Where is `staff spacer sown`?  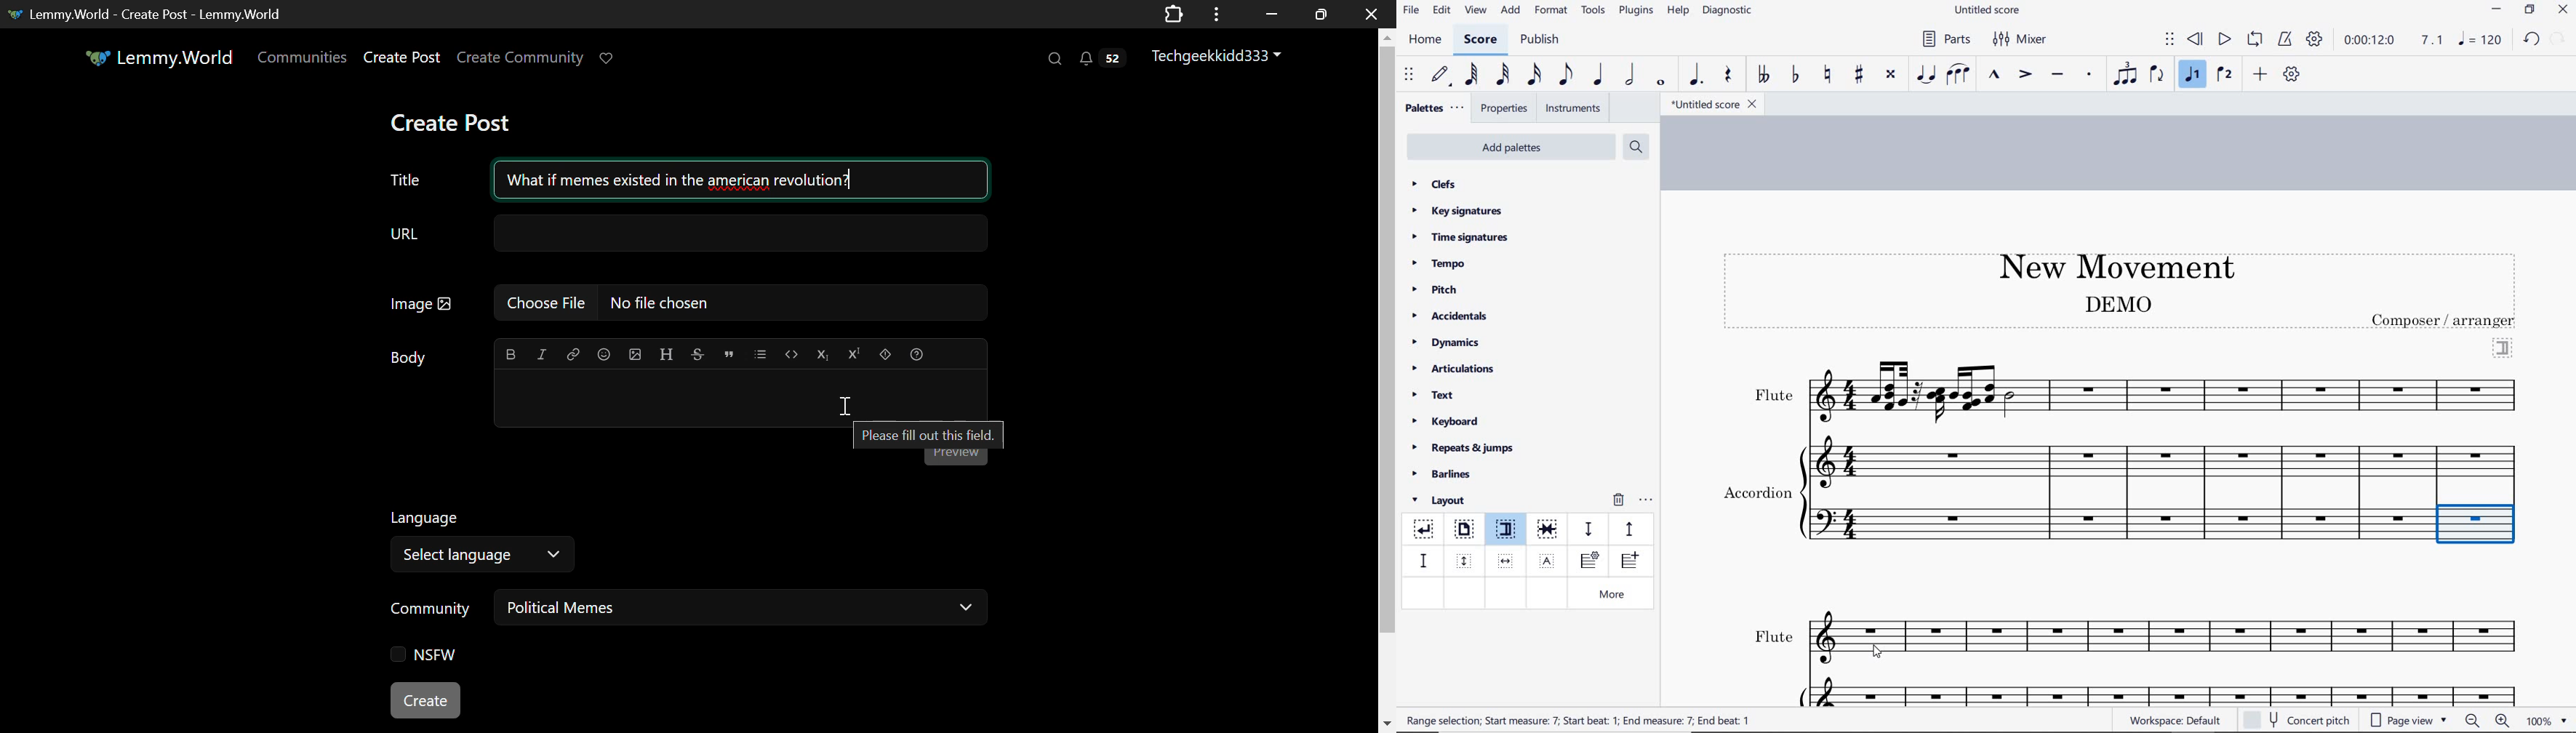
staff spacer sown is located at coordinates (1588, 529).